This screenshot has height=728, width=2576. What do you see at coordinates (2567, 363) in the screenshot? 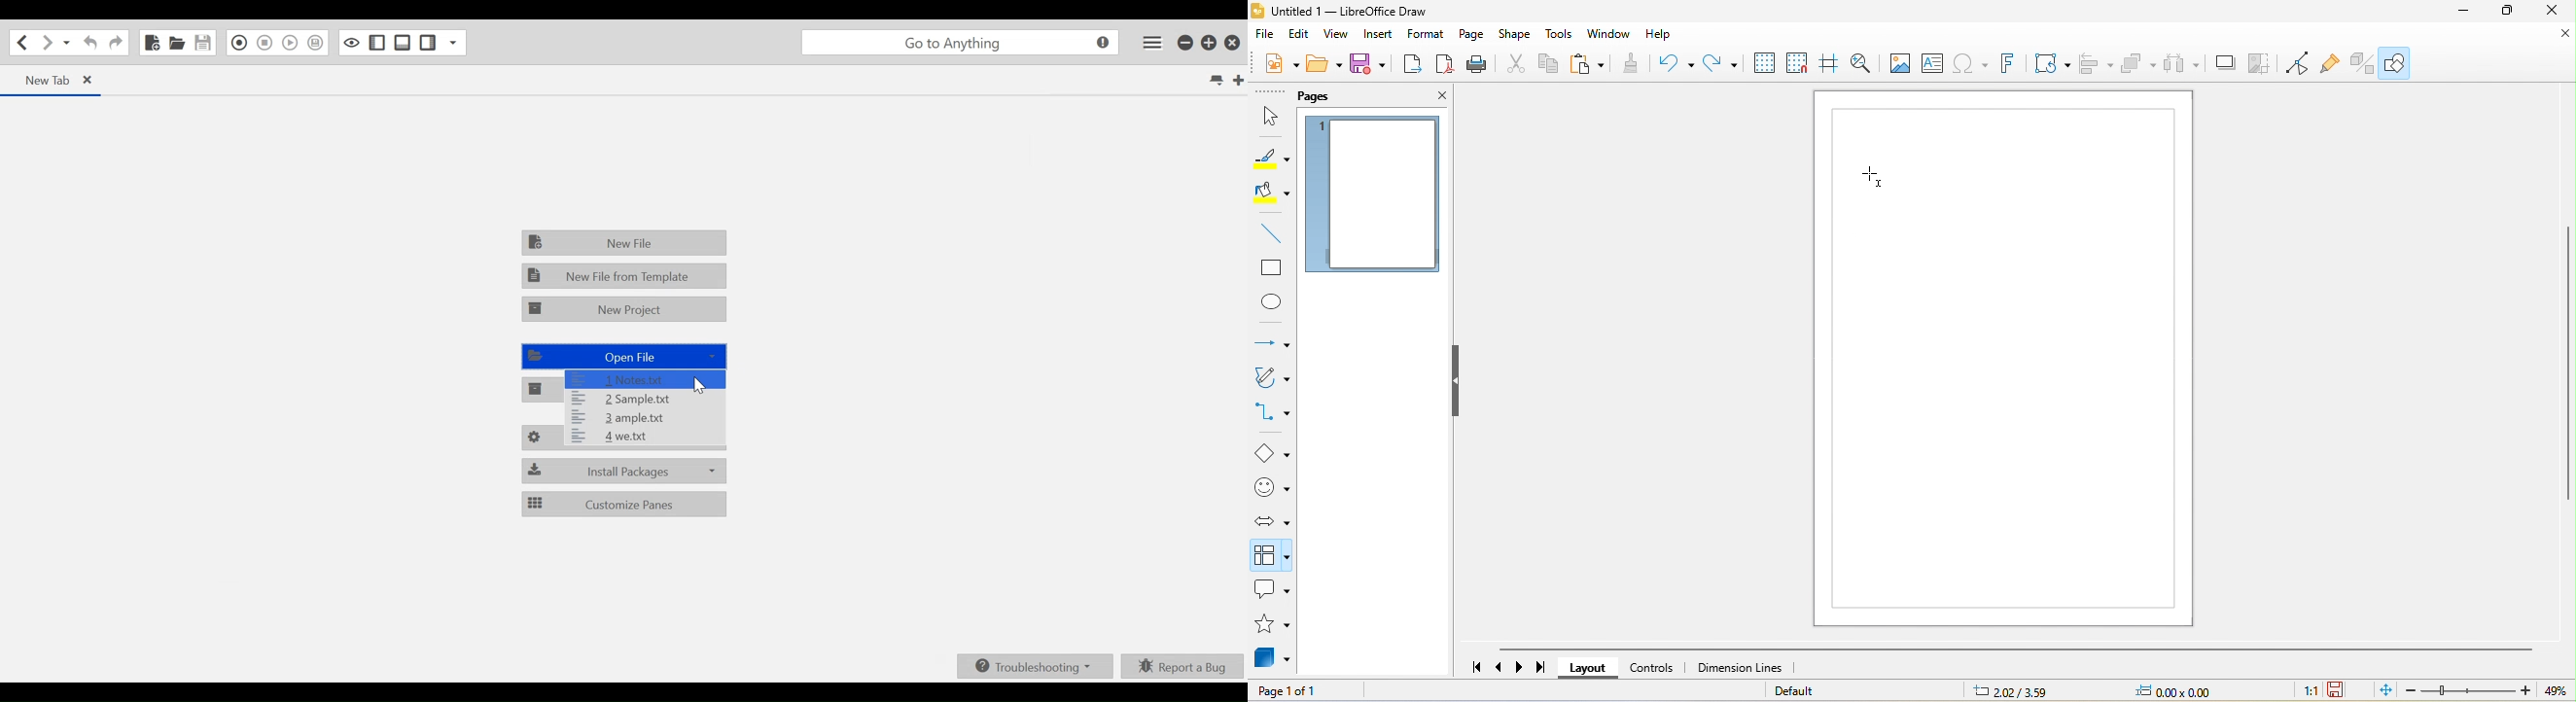
I see `vertical scroll bar` at bounding box center [2567, 363].